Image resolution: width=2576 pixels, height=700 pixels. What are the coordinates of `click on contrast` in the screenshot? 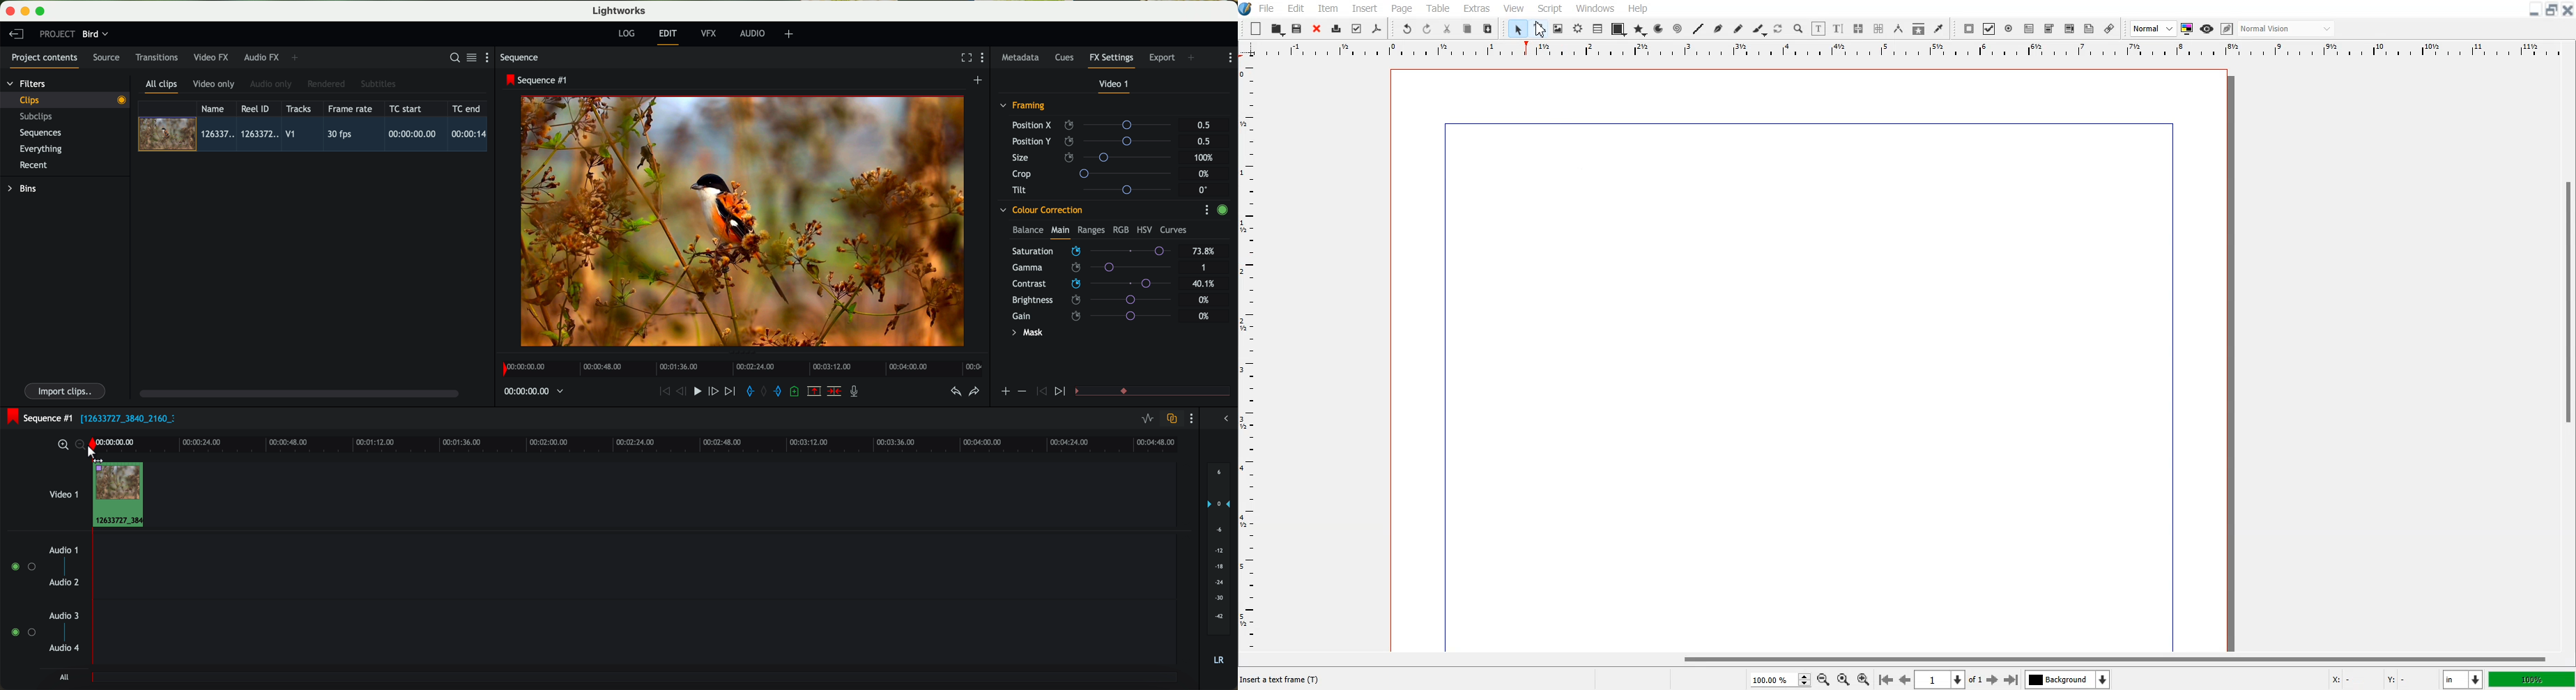 It's located at (1092, 285).